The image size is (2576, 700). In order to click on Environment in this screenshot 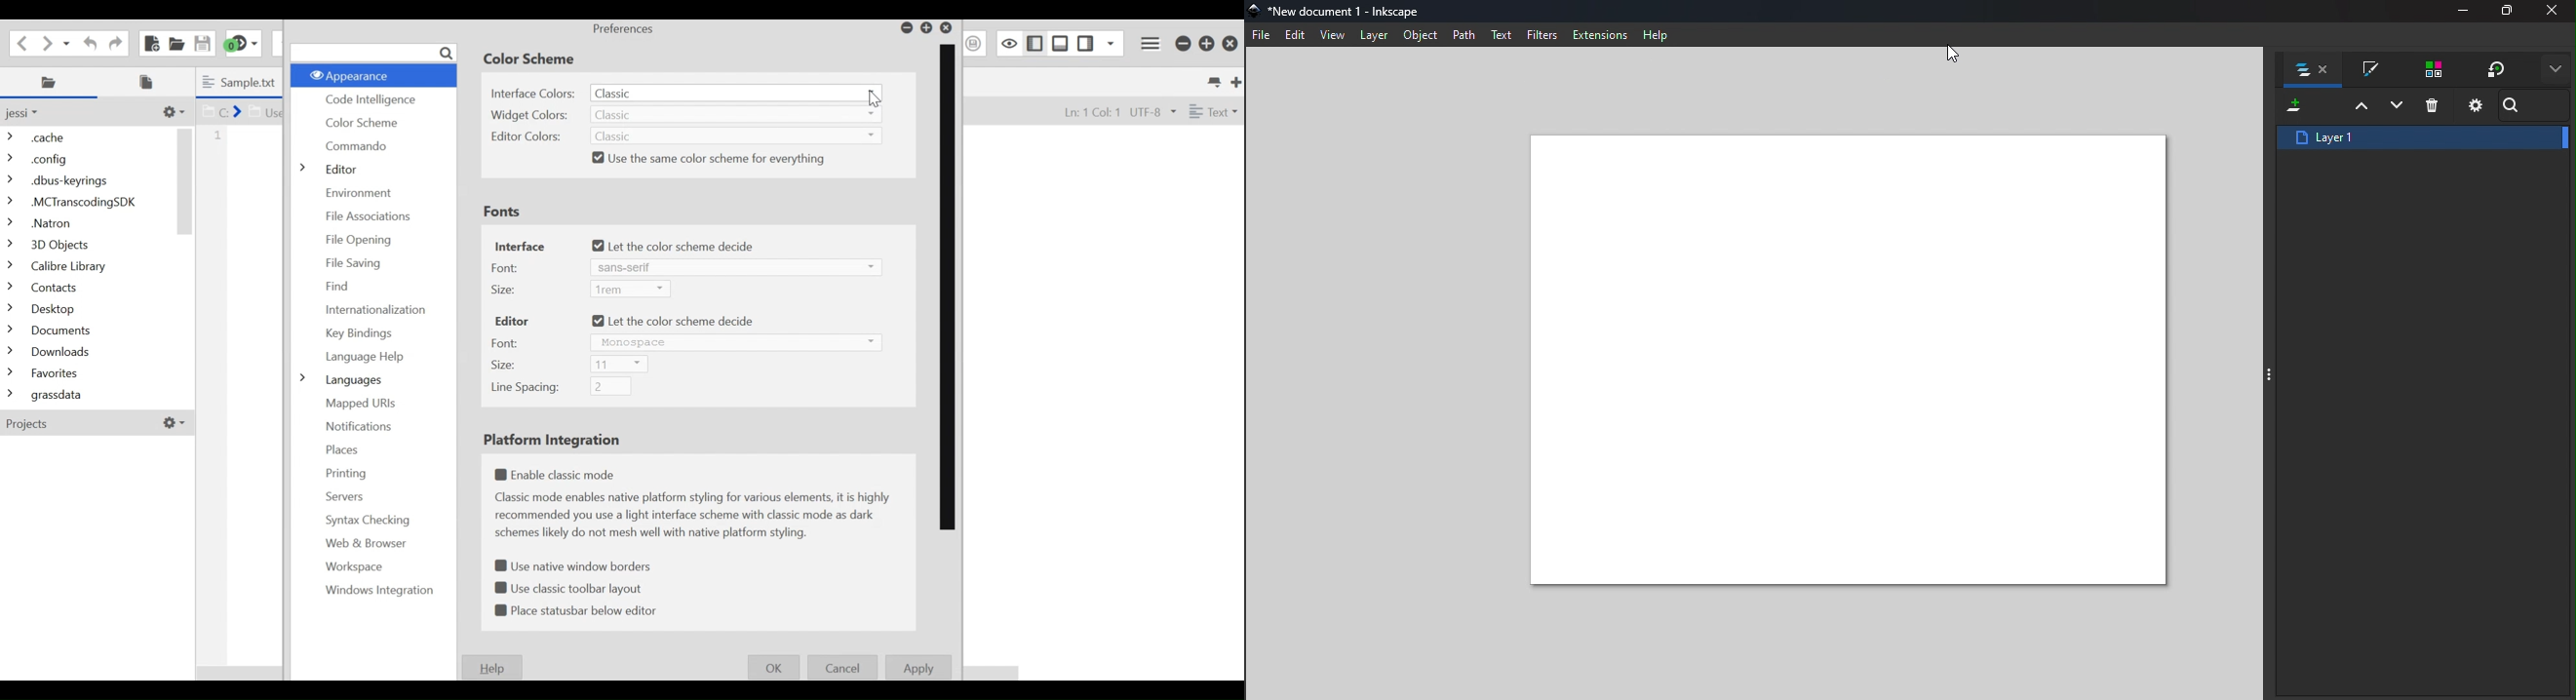, I will do `click(363, 191)`.